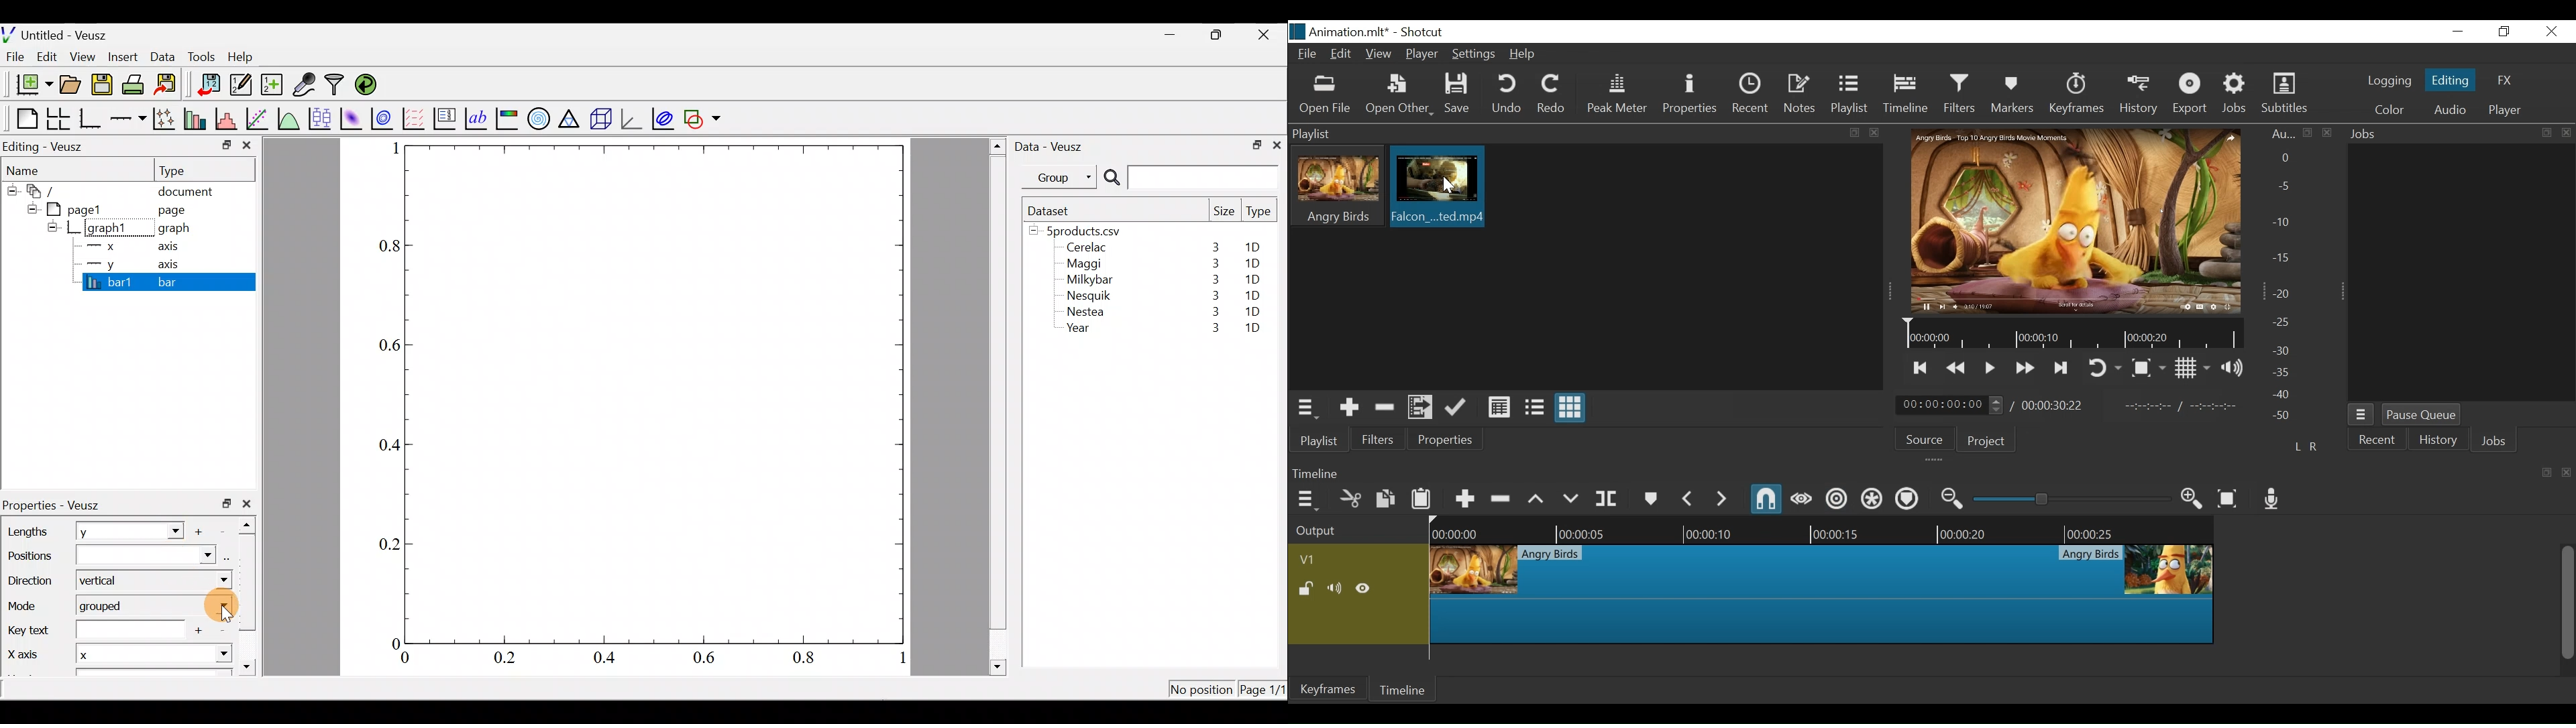  Describe the element at coordinates (1421, 497) in the screenshot. I see `Paste` at that location.